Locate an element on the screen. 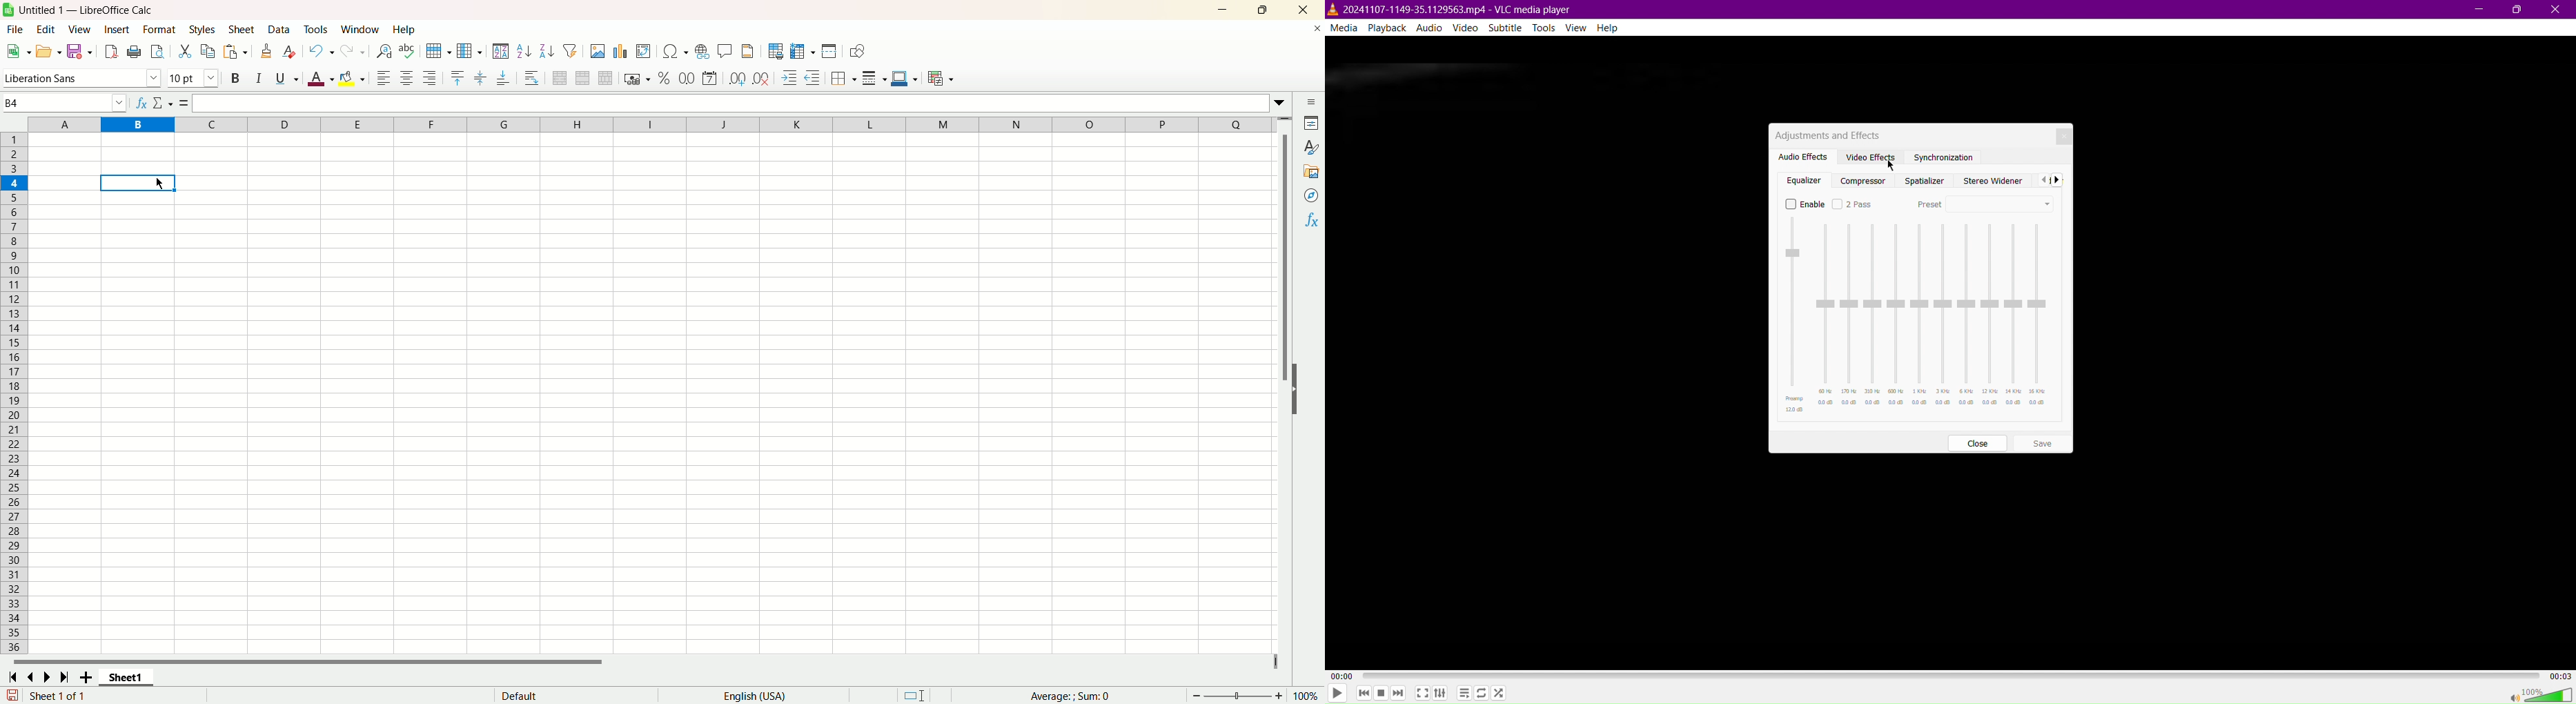 Image resolution: width=2576 pixels, height=728 pixels. Extended Settings is located at coordinates (1441, 694).